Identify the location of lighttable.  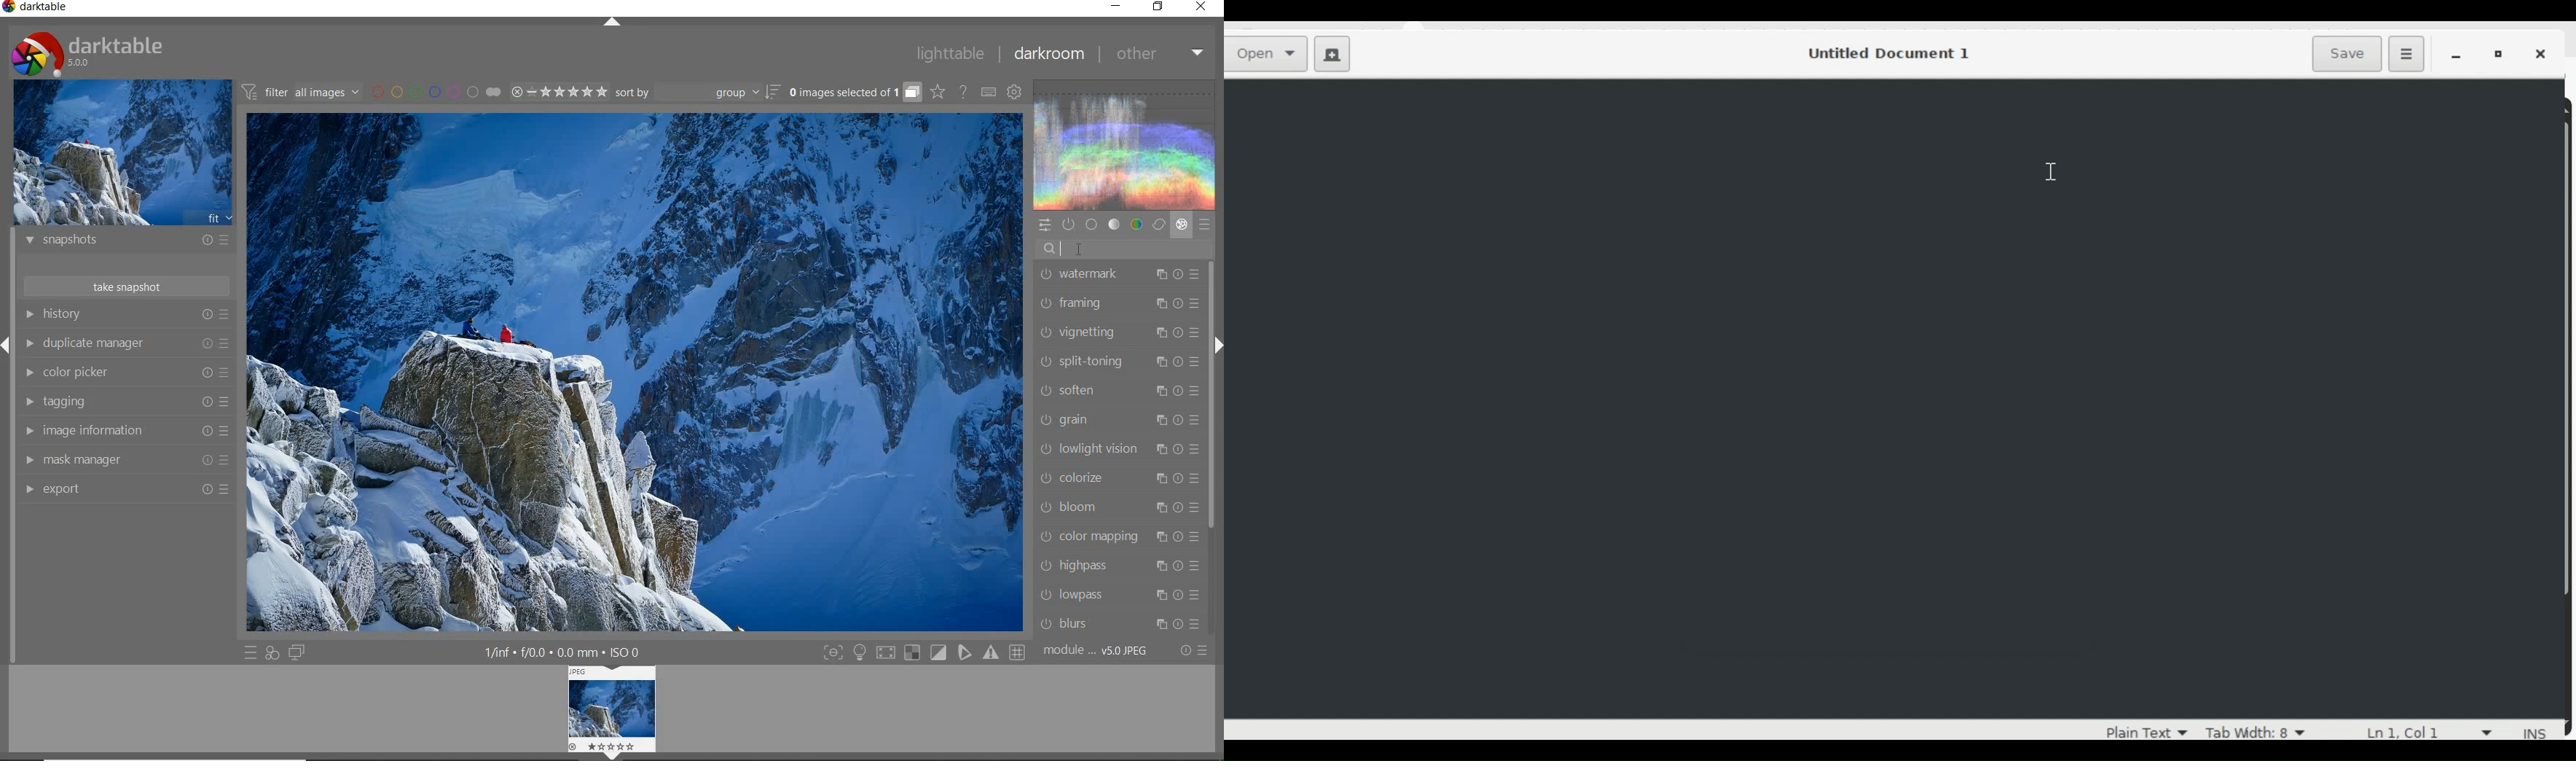
(951, 52).